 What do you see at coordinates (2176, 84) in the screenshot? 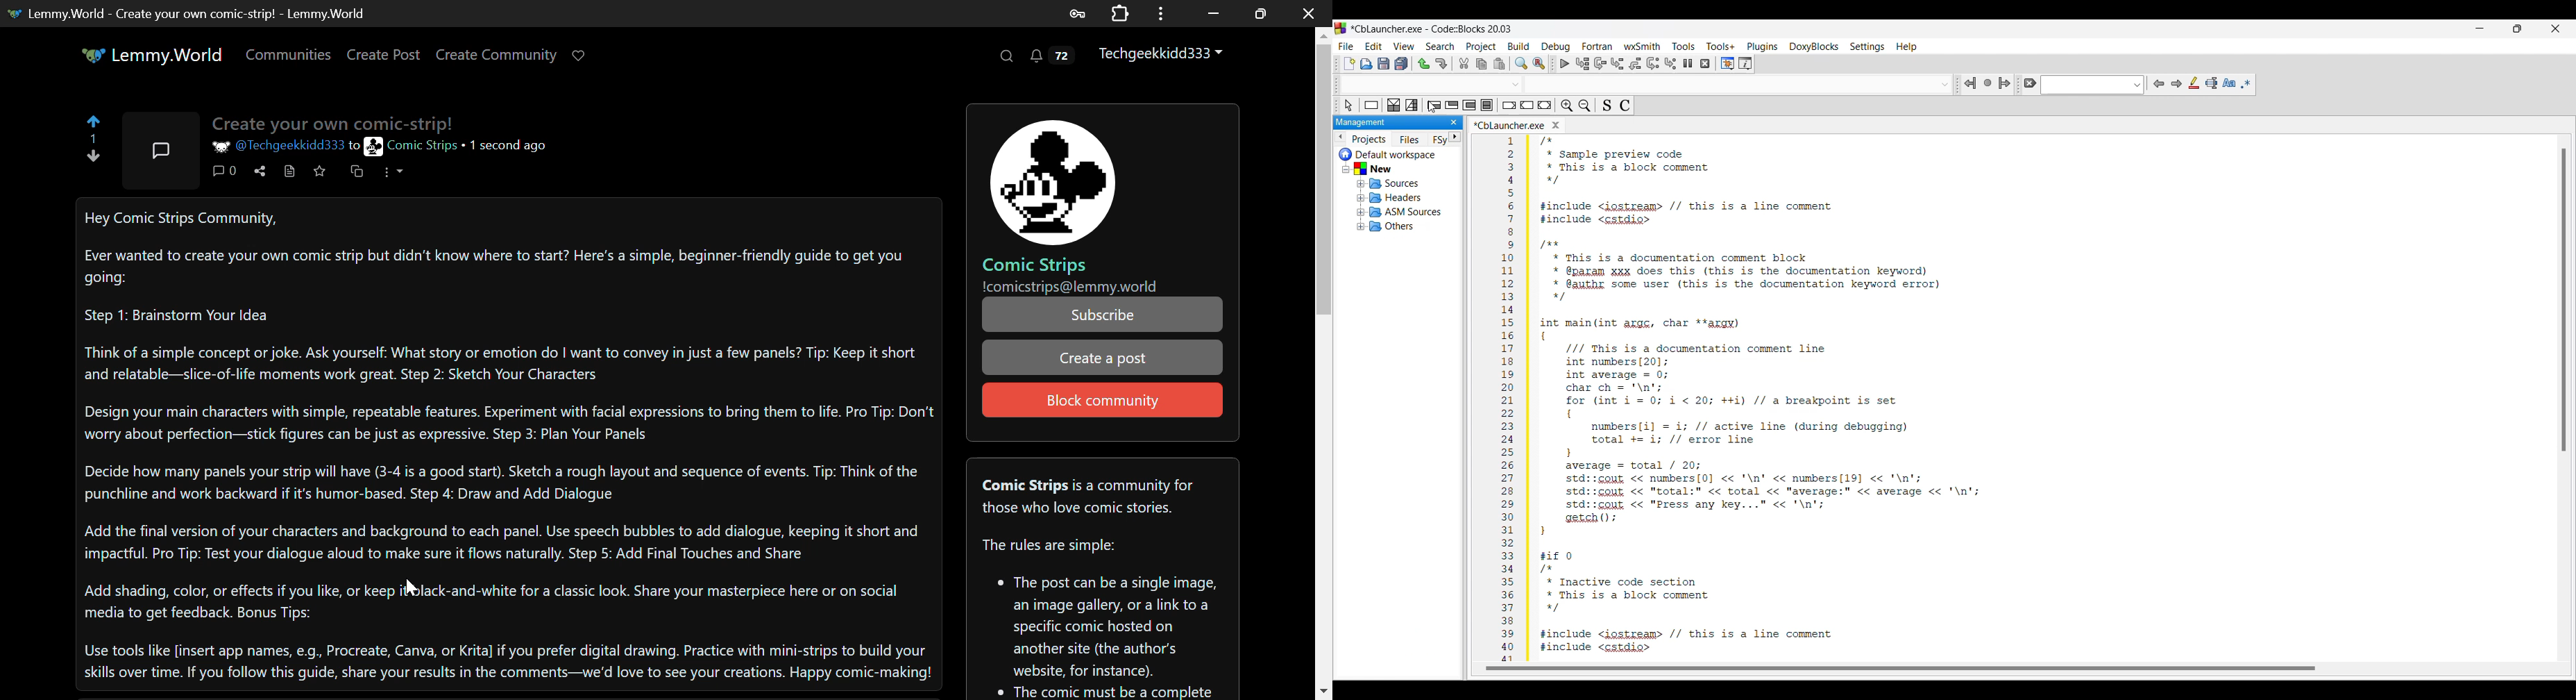
I see `Next` at bounding box center [2176, 84].